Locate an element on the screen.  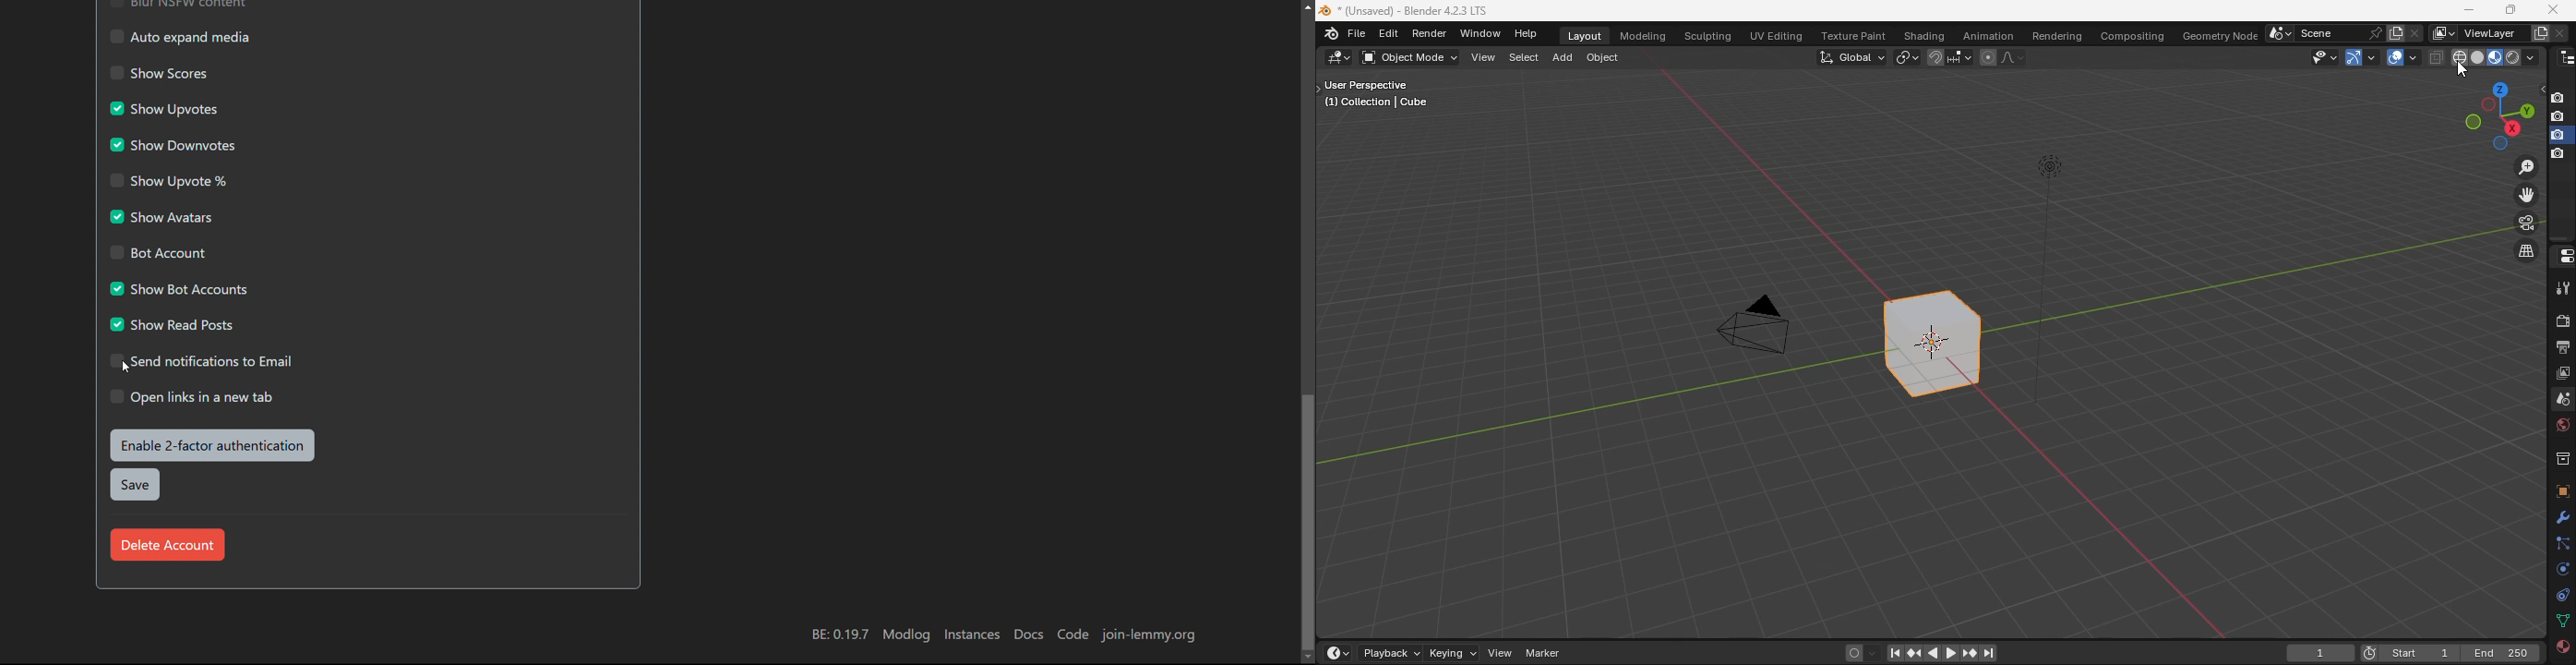
show bot accounts is located at coordinates (177, 288).